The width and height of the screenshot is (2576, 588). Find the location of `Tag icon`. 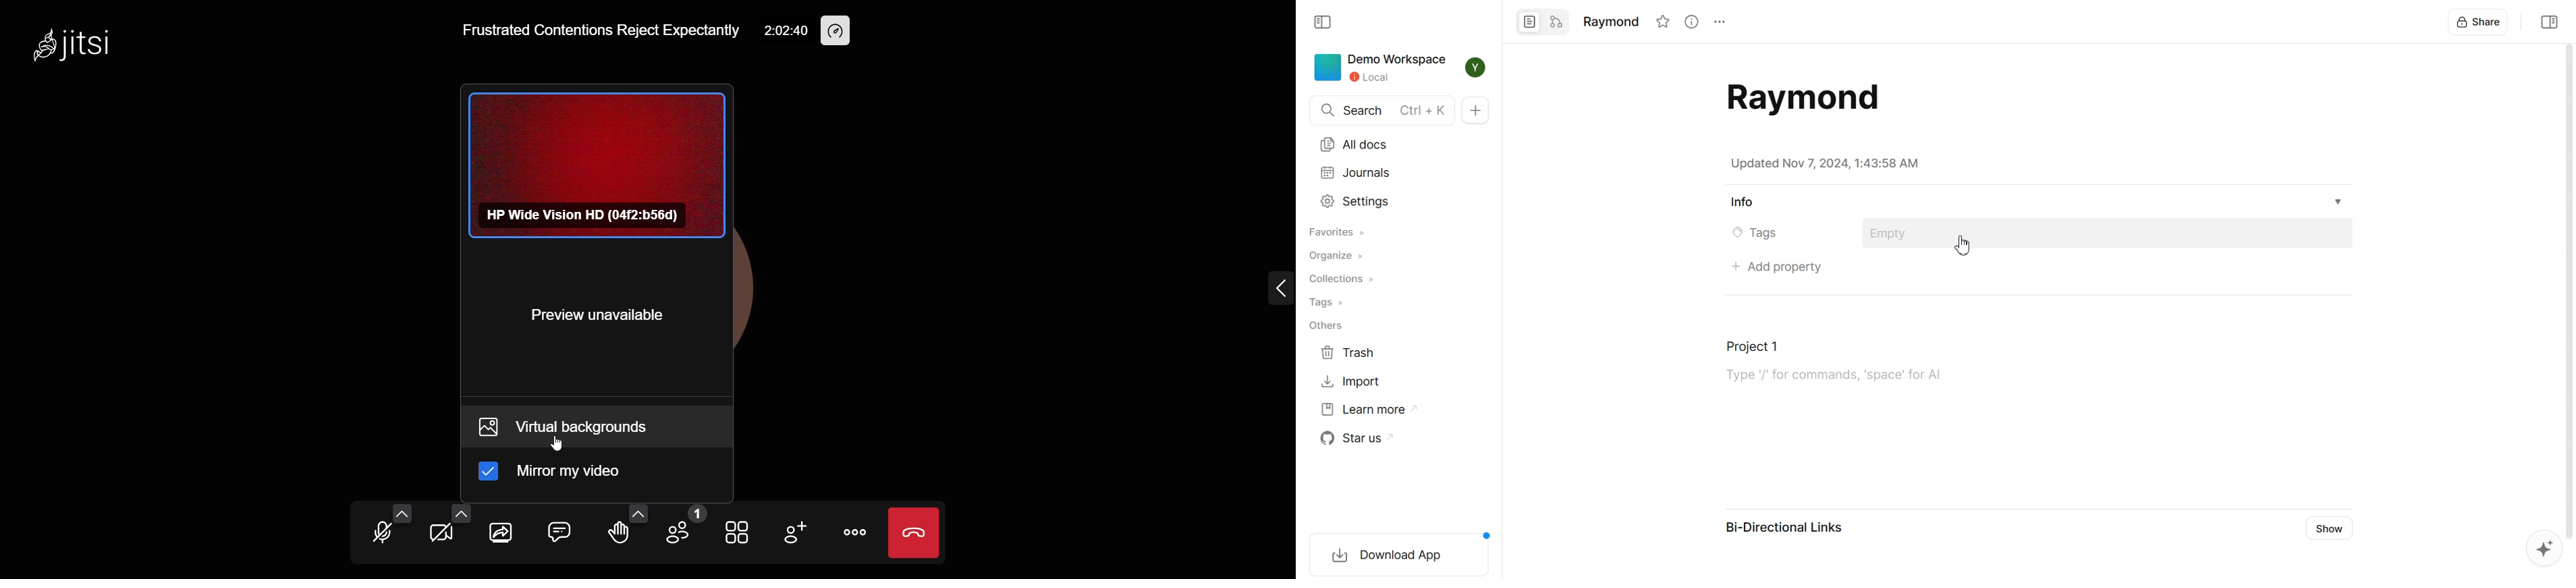

Tag icon is located at coordinates (1733, 233).